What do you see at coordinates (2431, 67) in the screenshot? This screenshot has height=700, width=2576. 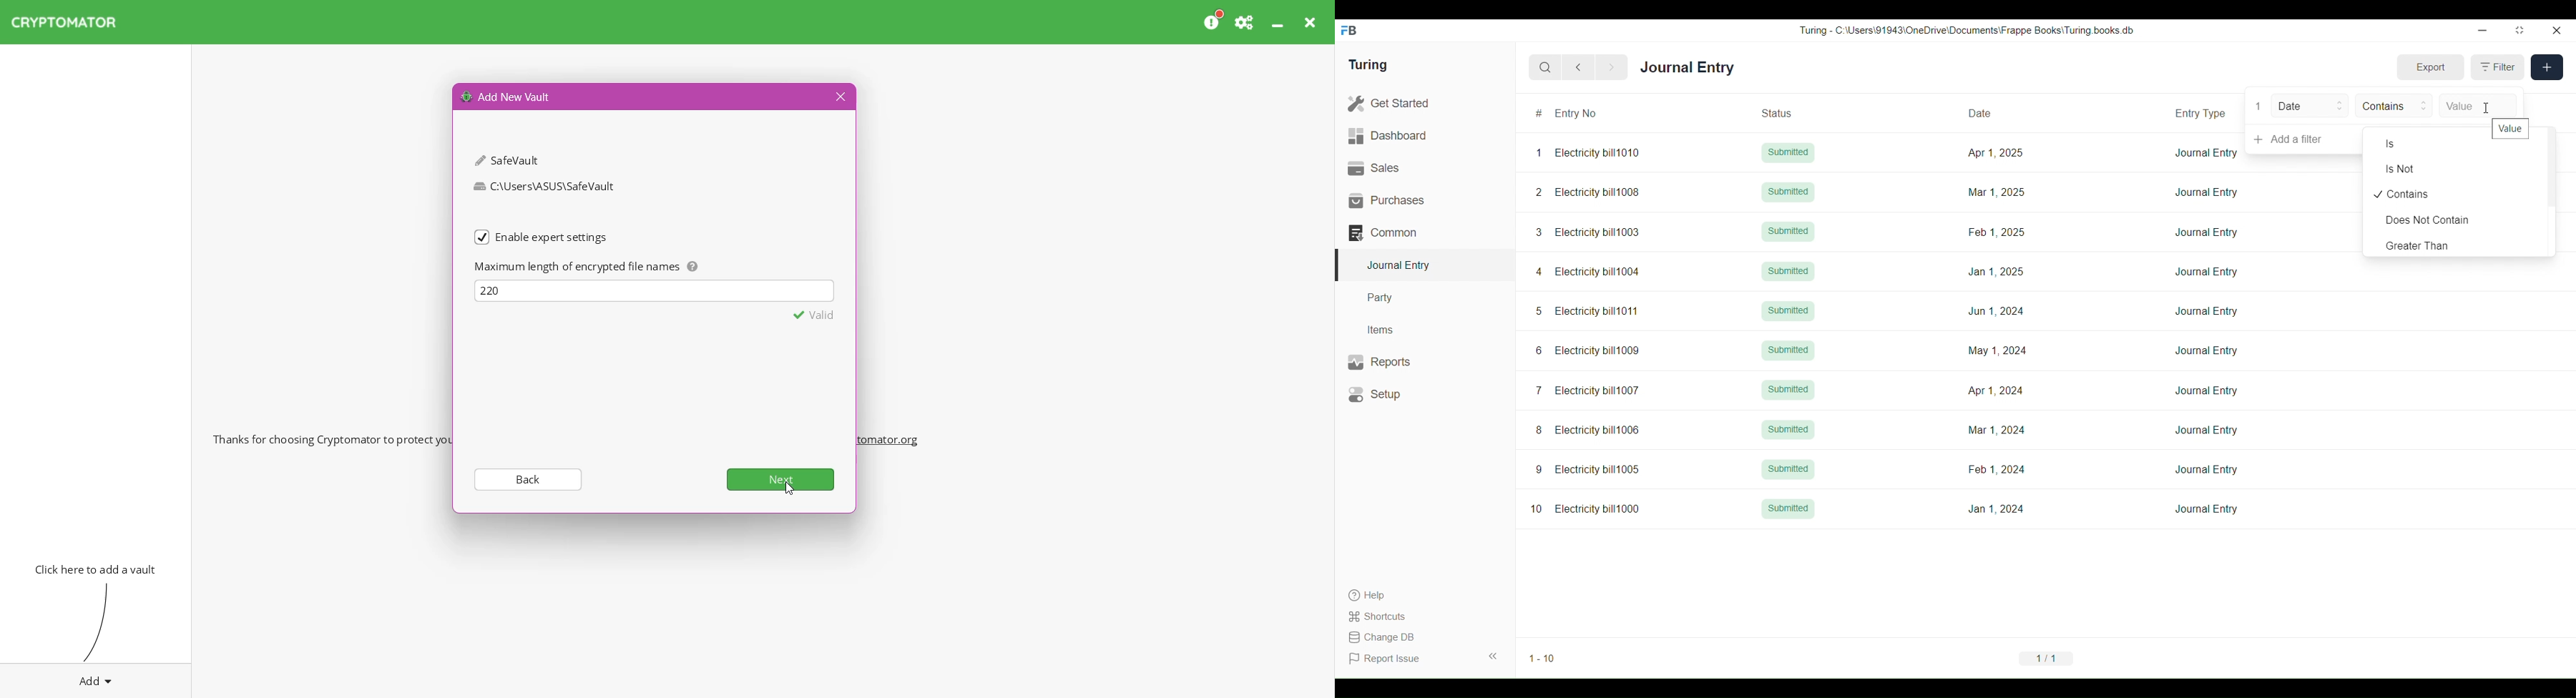 I see `Export` at bounding box center [2431, 67].